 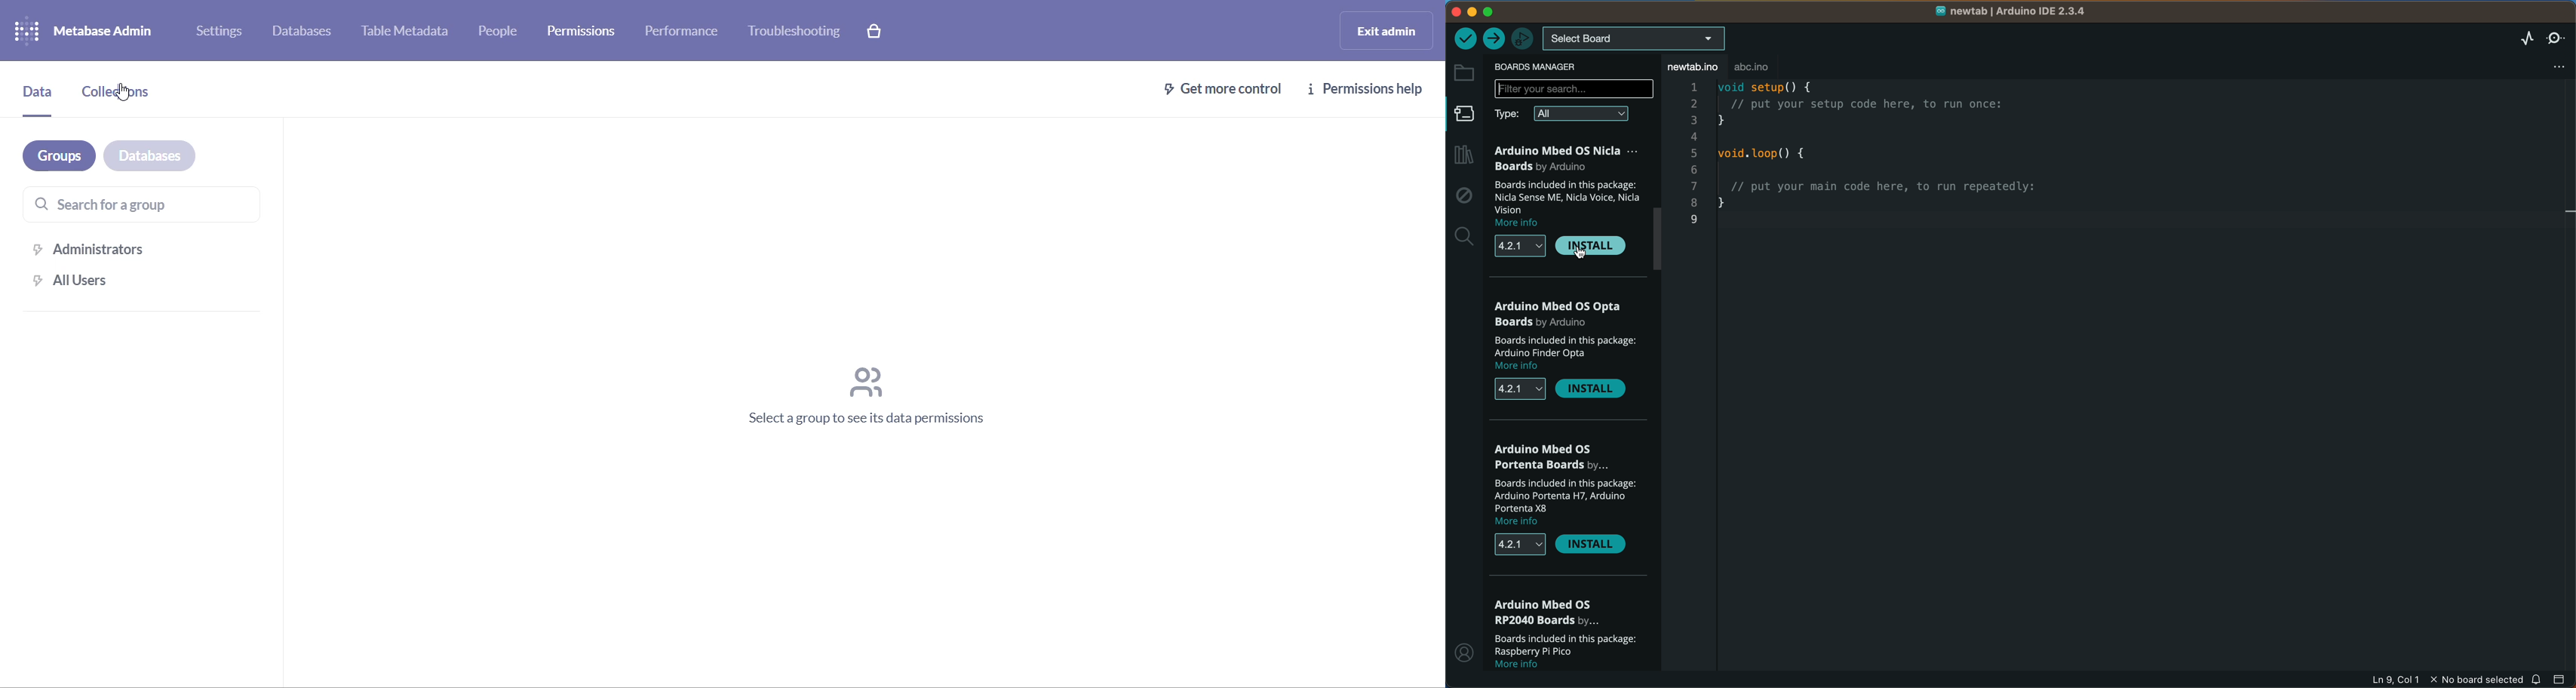 What do you see at coordinates (2562, 680) in the screenshot?
I see `close slidebar` at bounding box center [2562, 680].